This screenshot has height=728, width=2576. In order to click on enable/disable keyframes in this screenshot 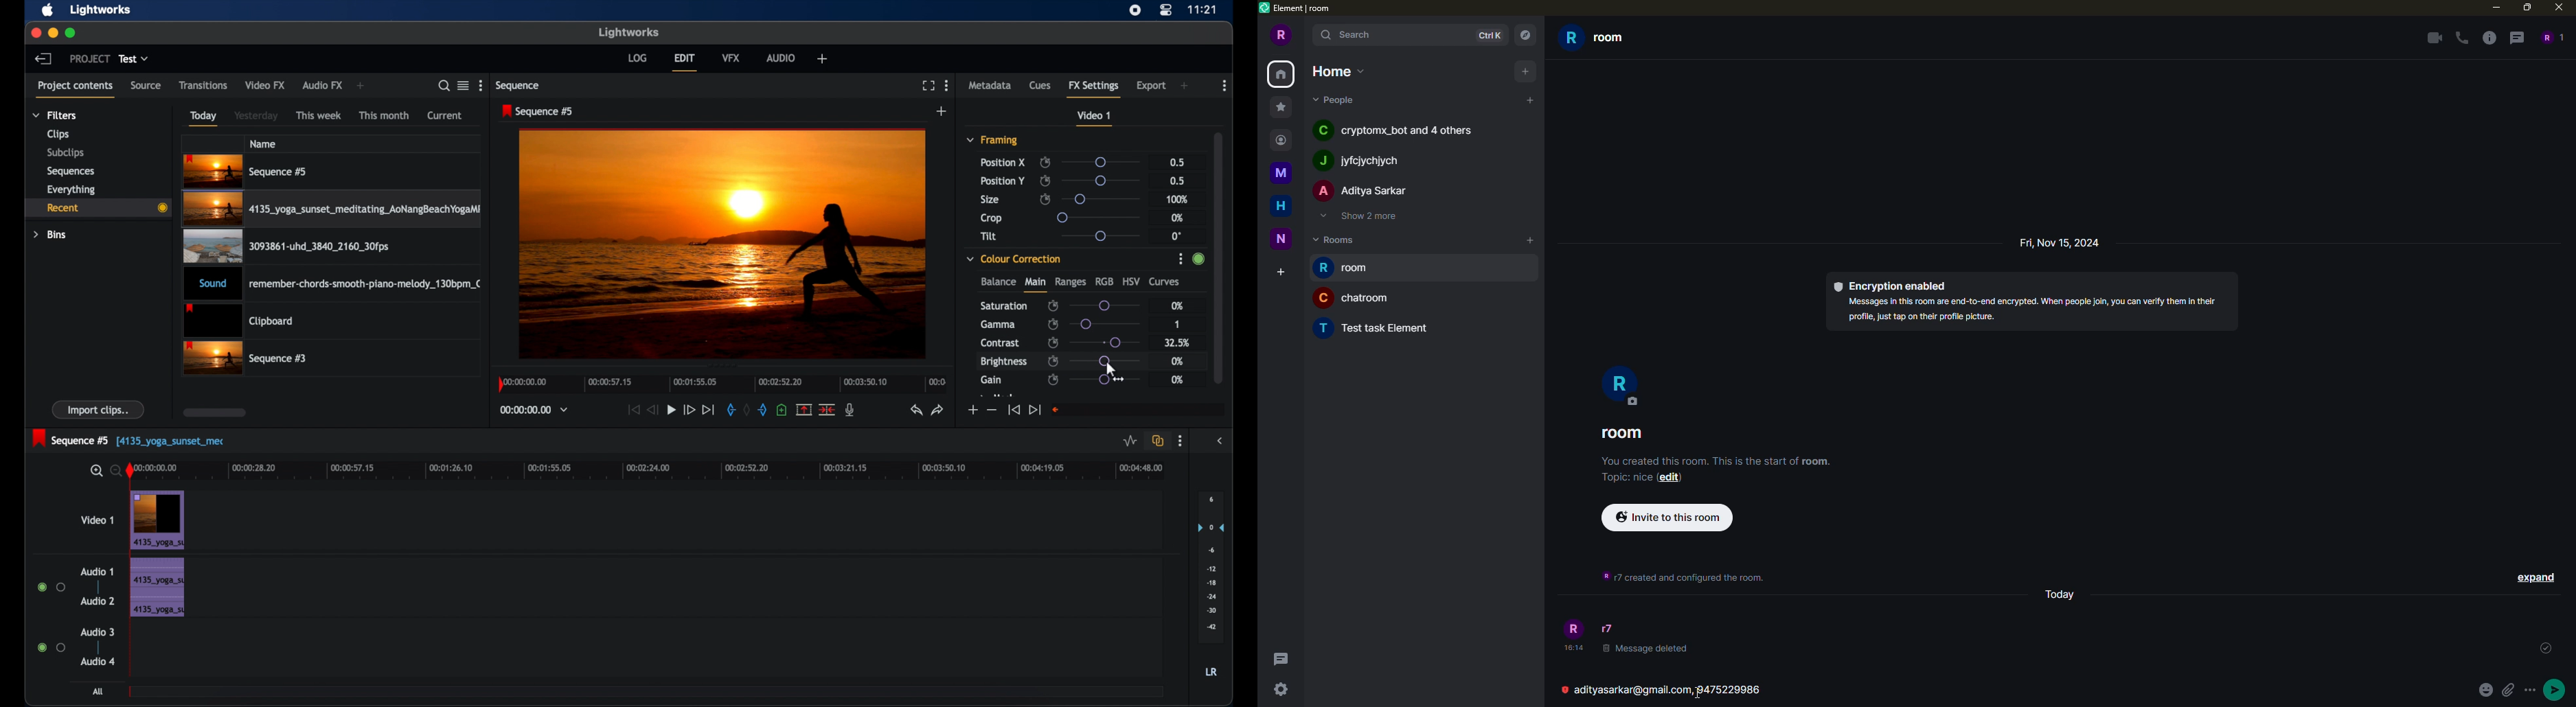, I will do `click(1053, 342)`.